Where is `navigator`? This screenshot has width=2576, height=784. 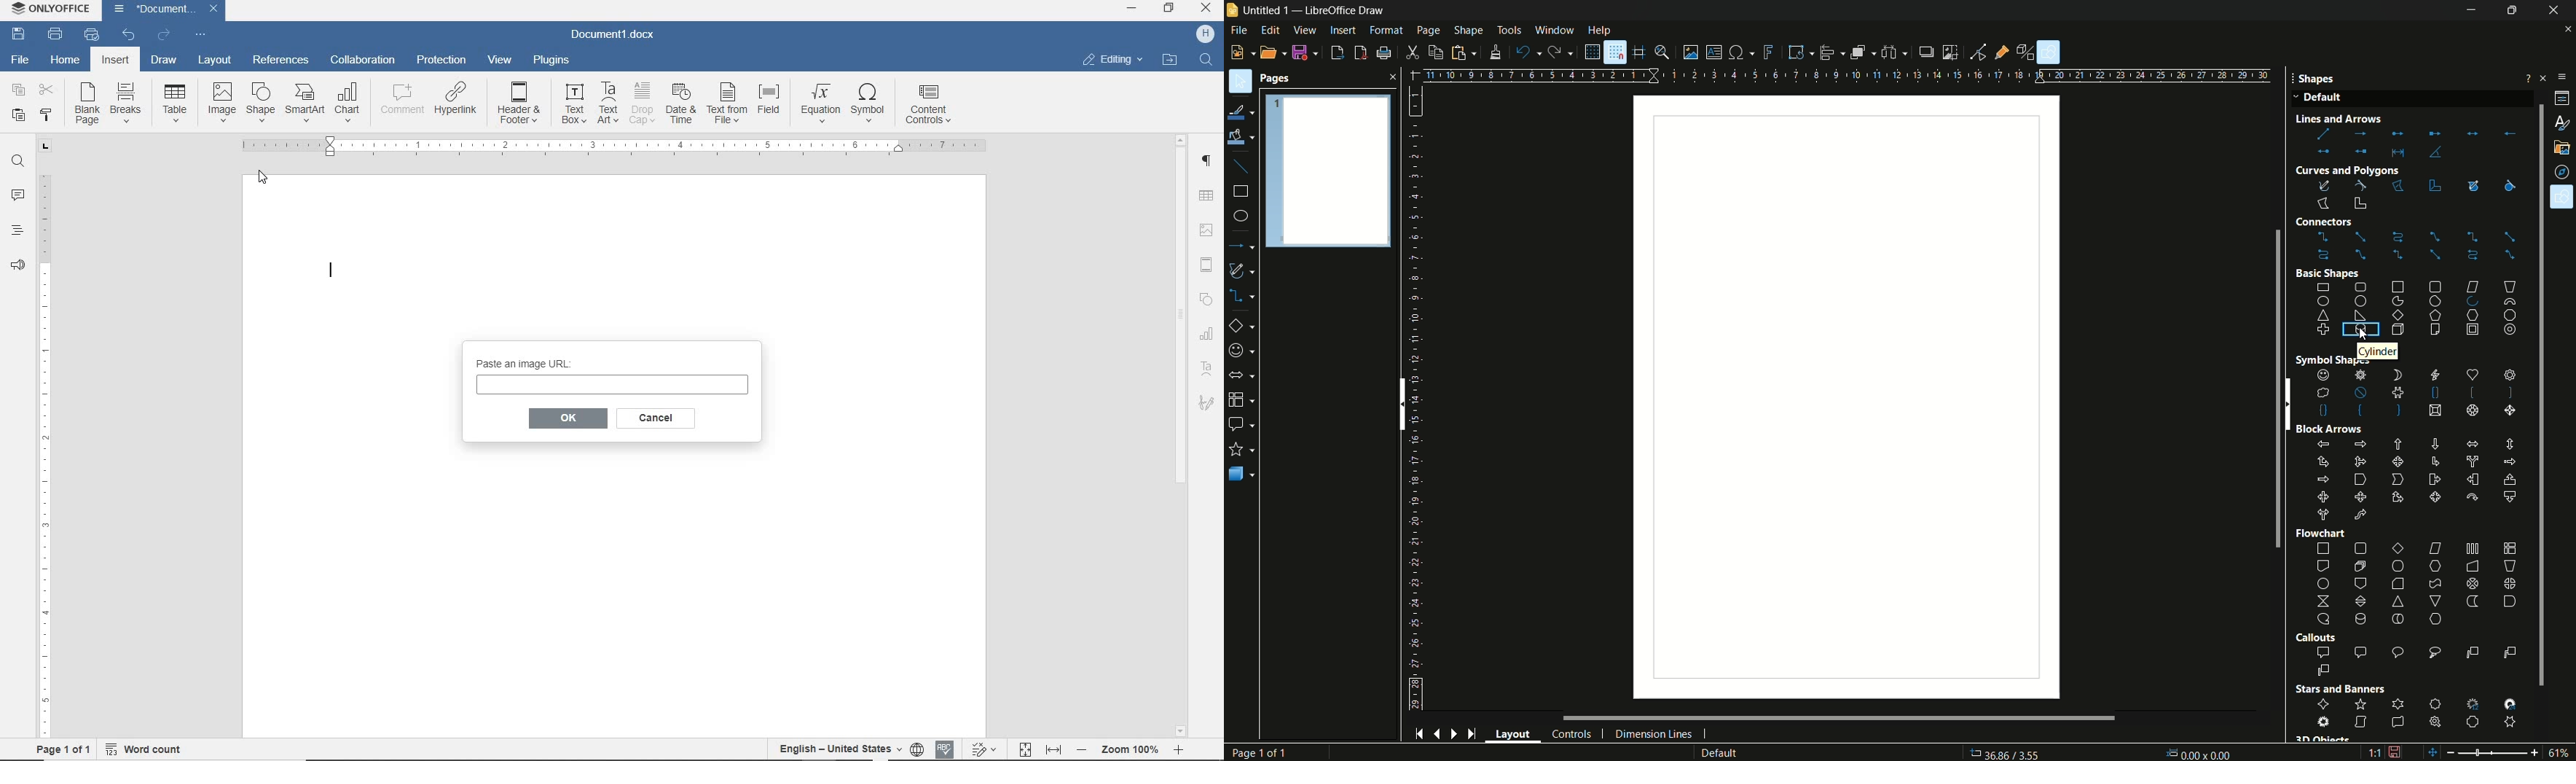 navigator is located at coordinates (2563, 172).